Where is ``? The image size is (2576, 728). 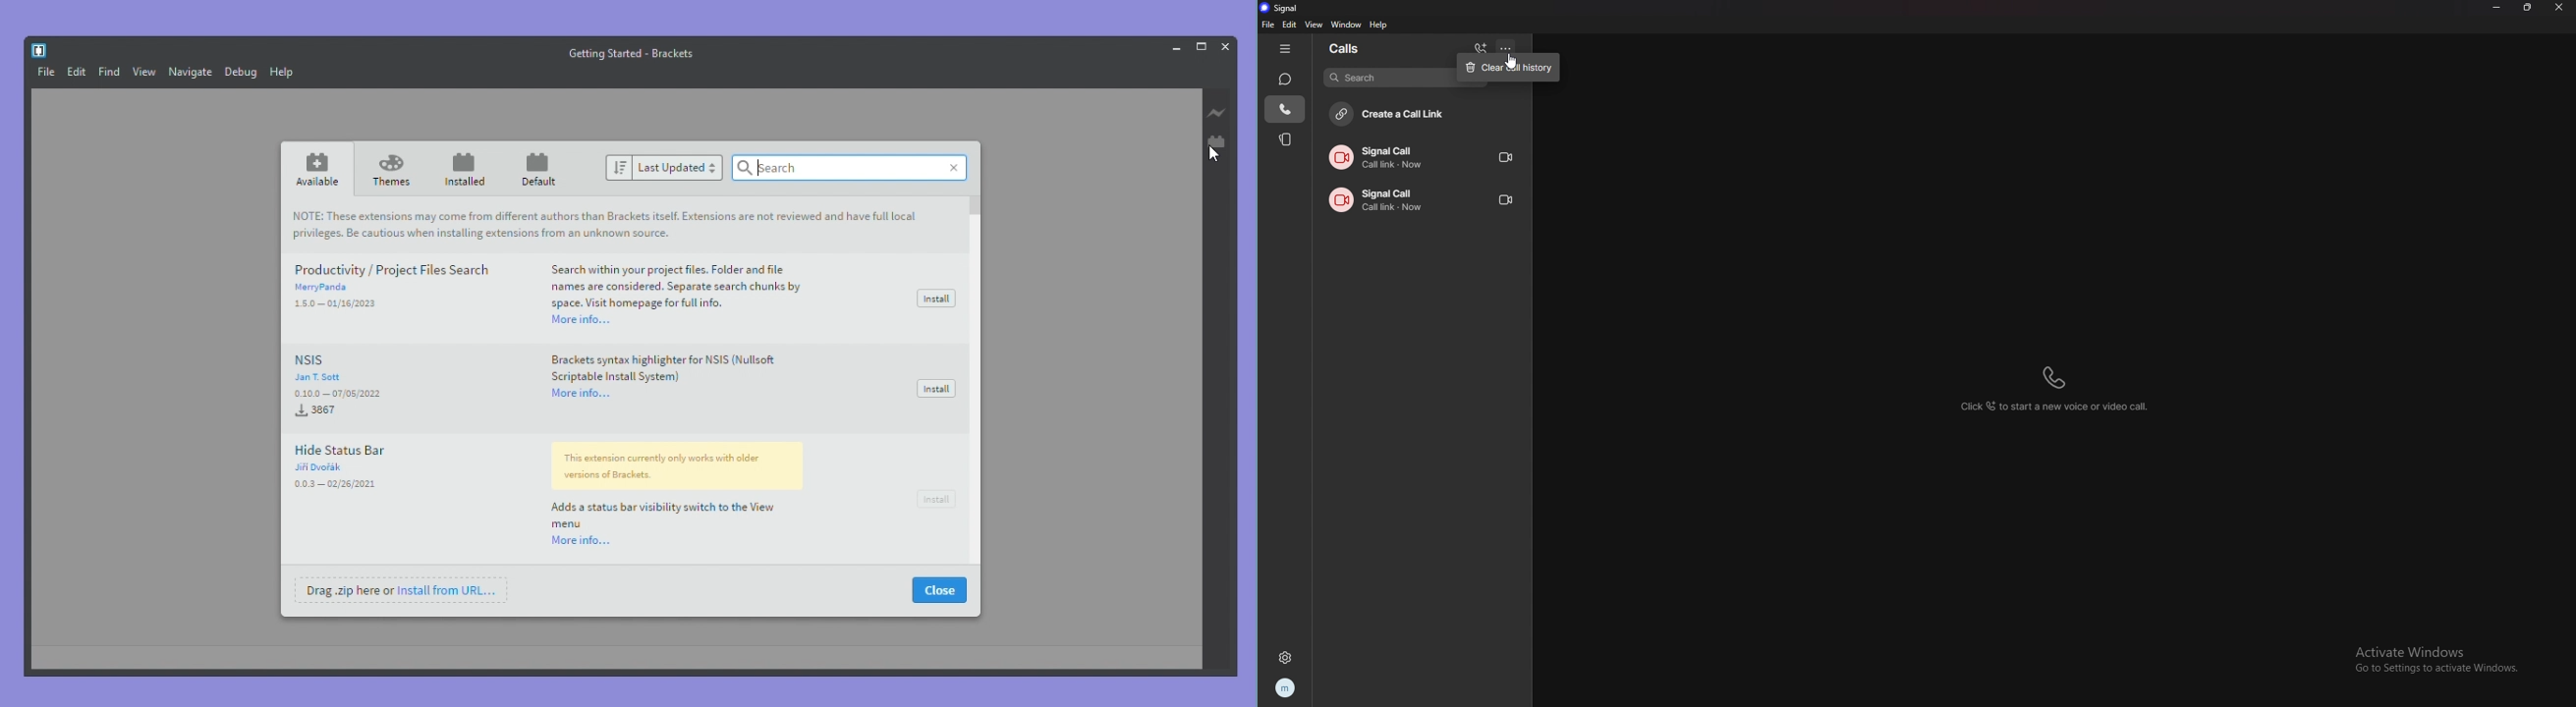  is located at coordinates (46, 73).